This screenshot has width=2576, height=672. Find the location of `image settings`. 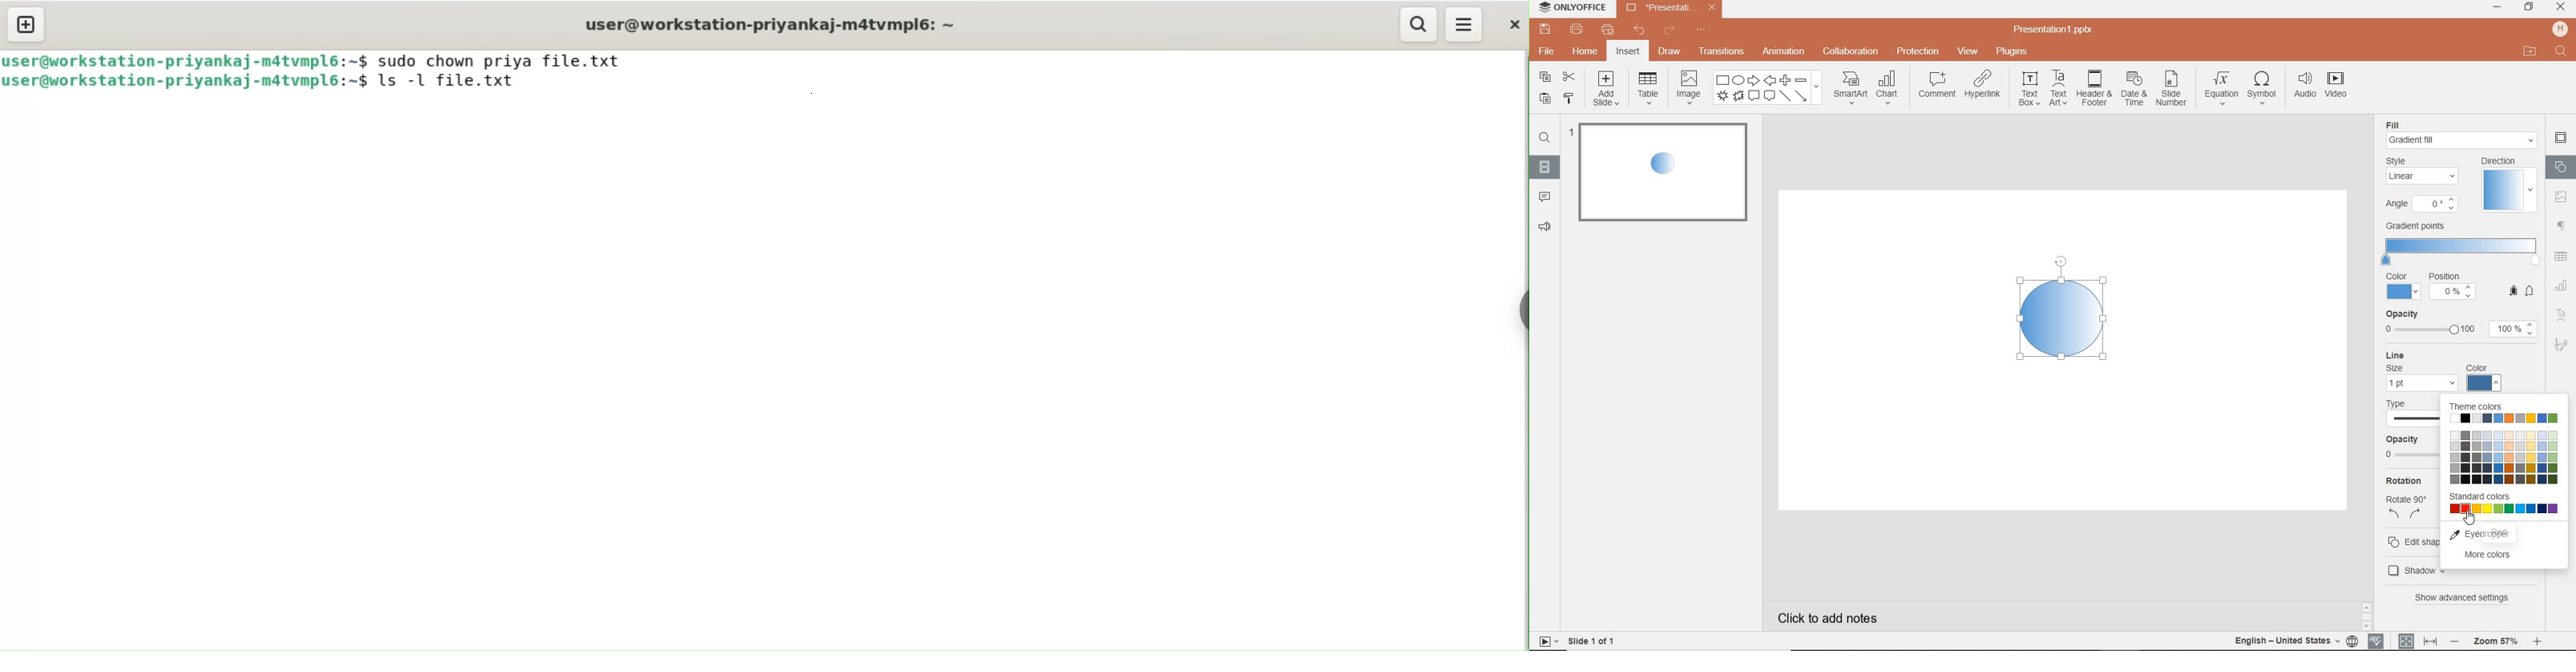

image settings is located at coordinates (2563, 196).